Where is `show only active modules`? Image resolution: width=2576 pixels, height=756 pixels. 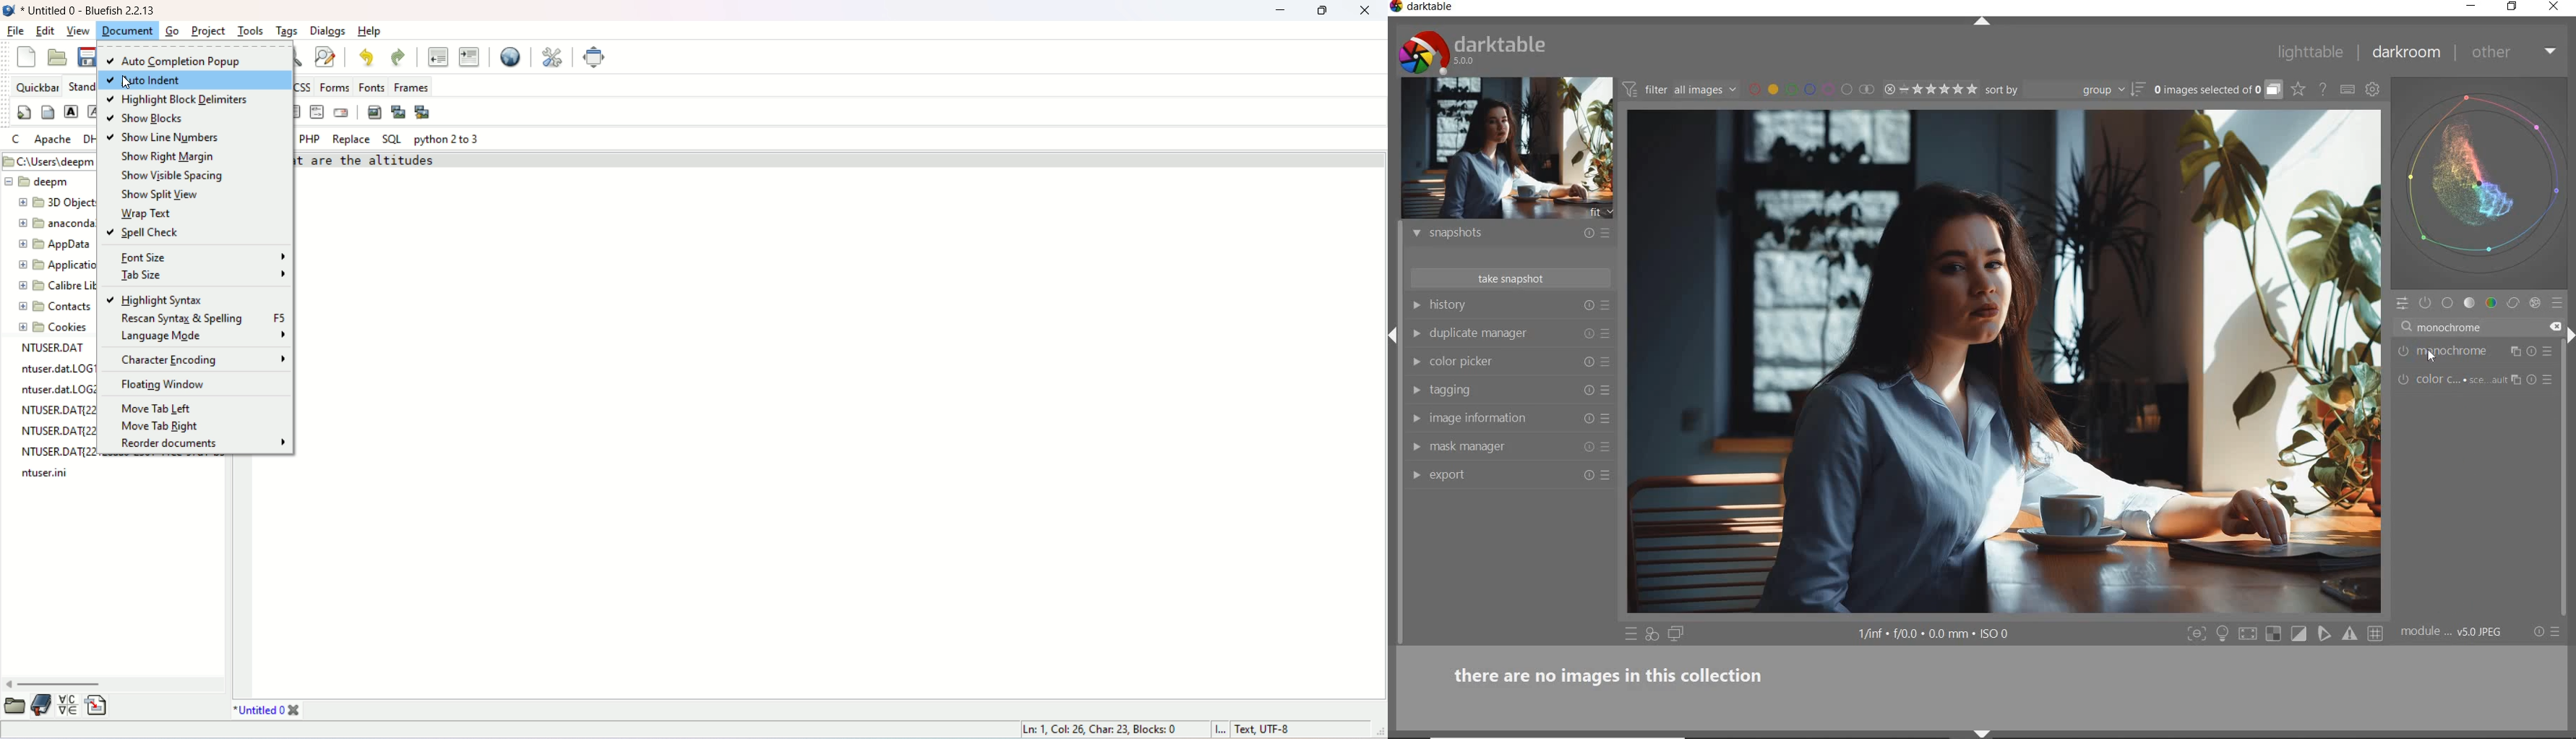
show only active modules is located at coordinates (2426, 304).